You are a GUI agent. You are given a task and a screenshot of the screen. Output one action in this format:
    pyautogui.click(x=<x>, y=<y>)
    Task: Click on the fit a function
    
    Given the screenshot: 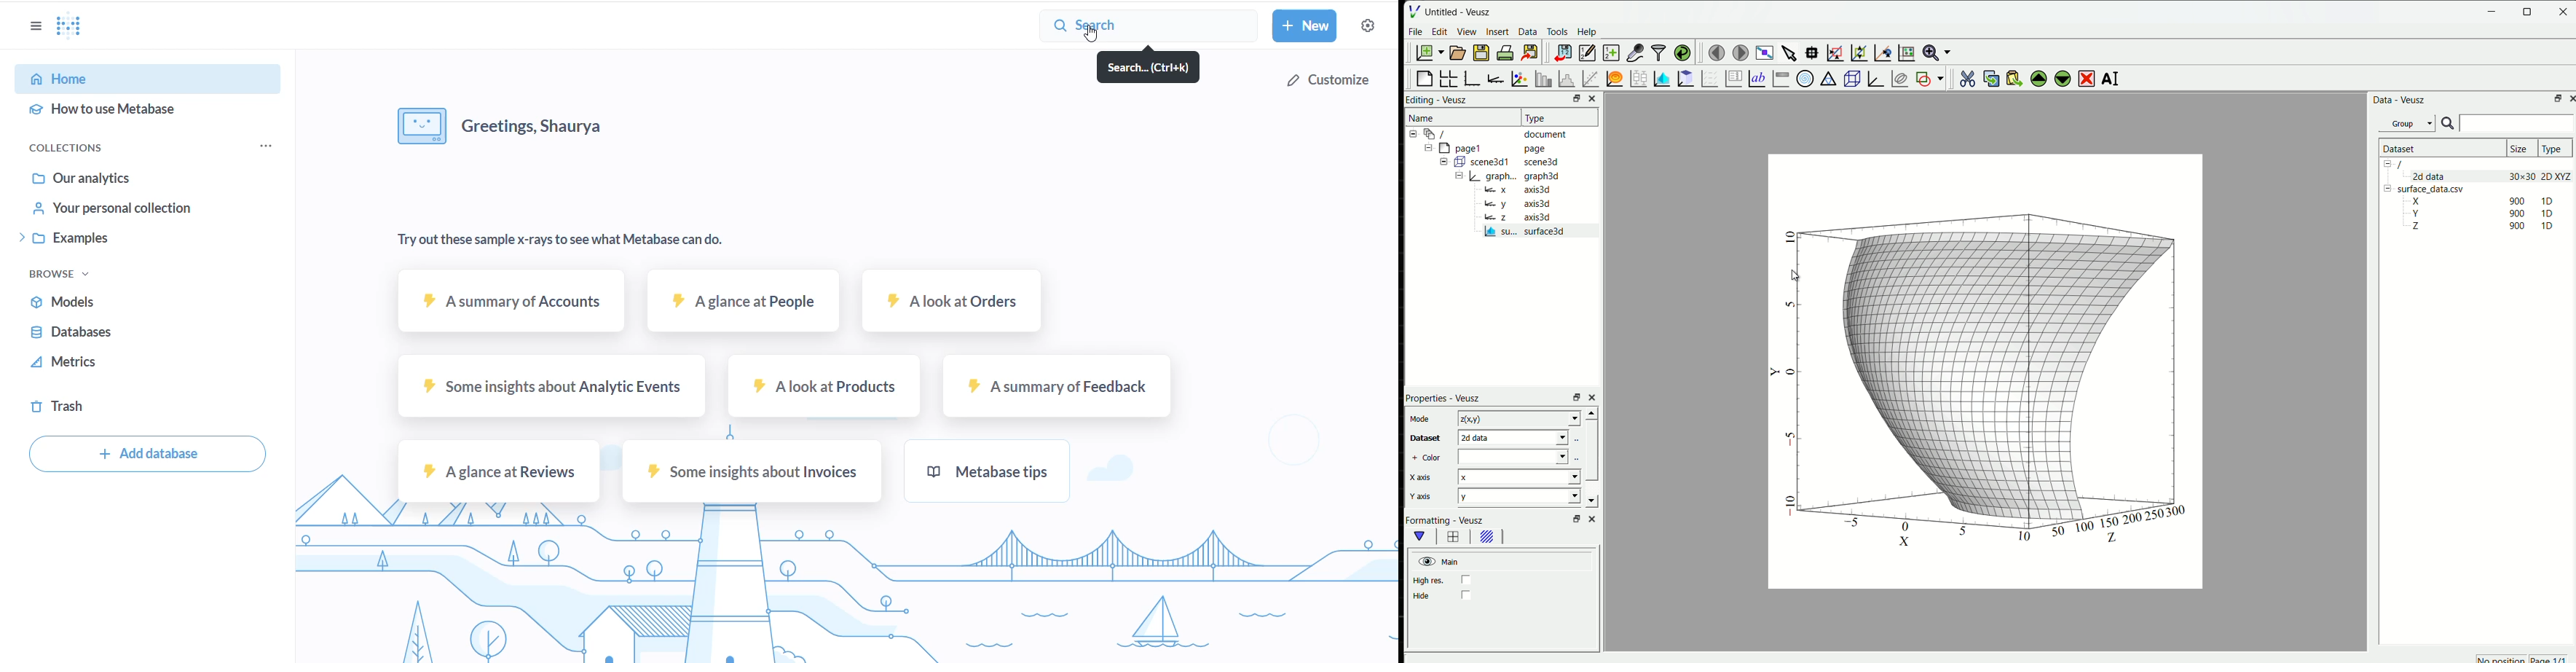 What is the action you would take?
    pyautogui.click(x=1591, y=77)
    